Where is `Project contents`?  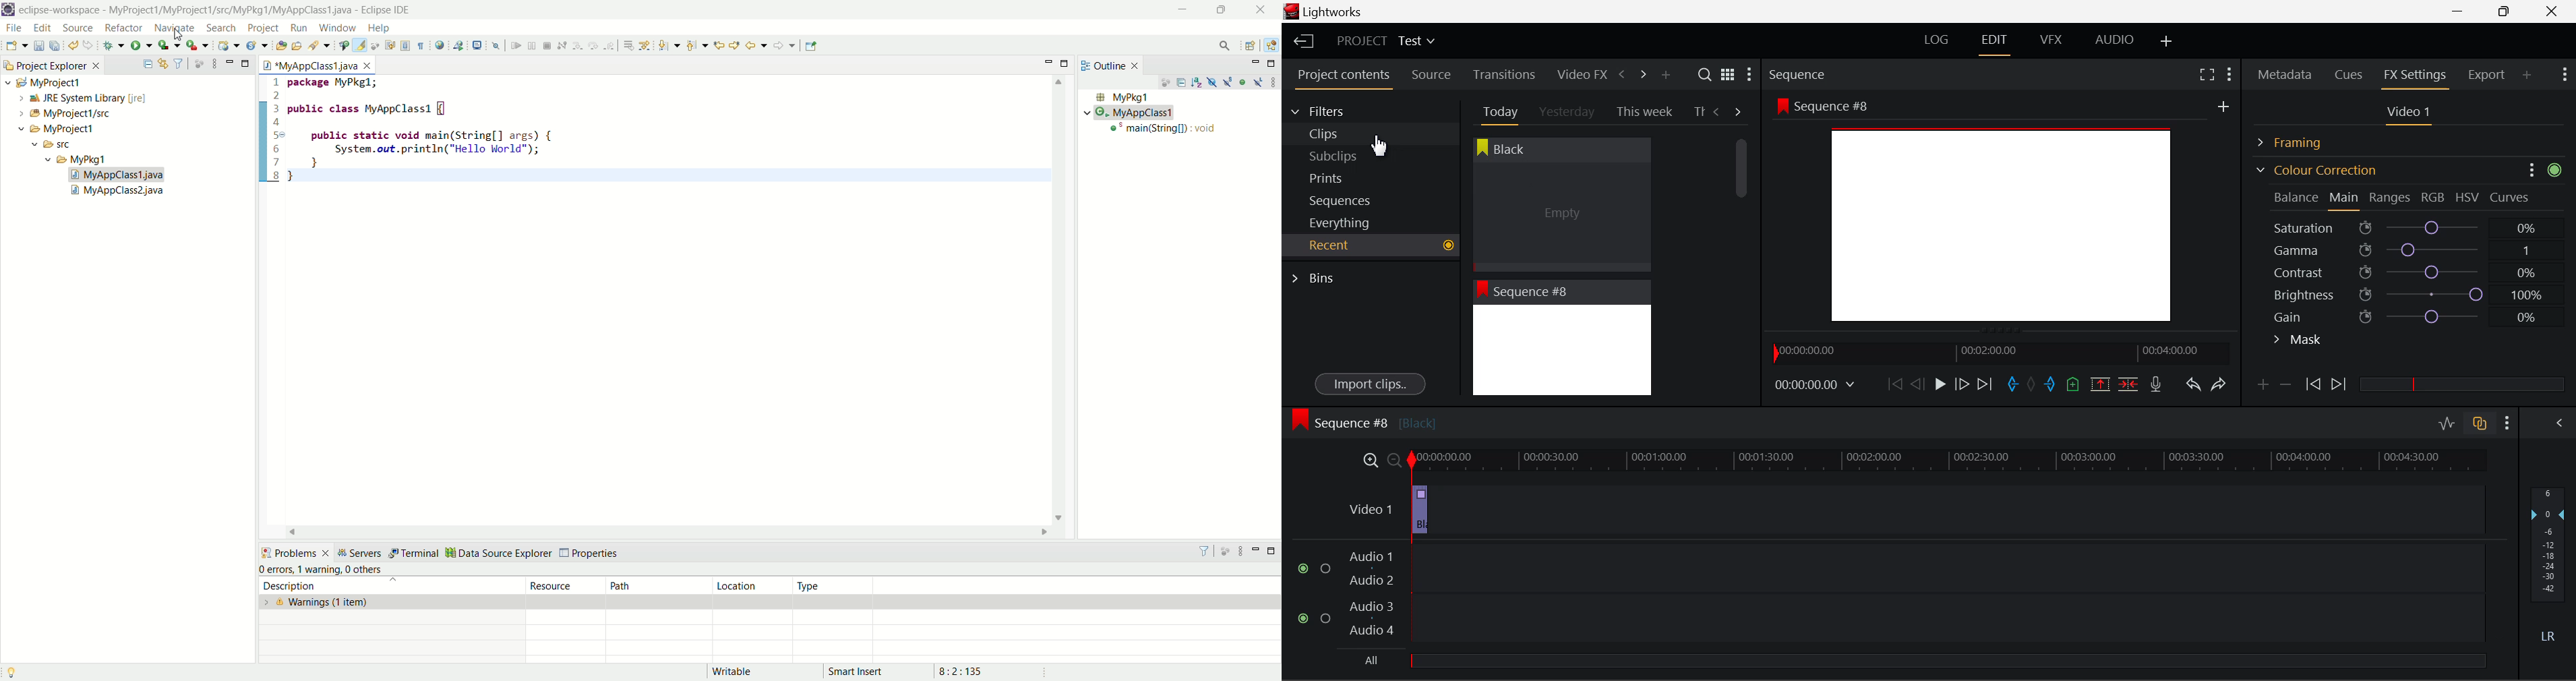 Project contents is located at coordinates (1343, 78).